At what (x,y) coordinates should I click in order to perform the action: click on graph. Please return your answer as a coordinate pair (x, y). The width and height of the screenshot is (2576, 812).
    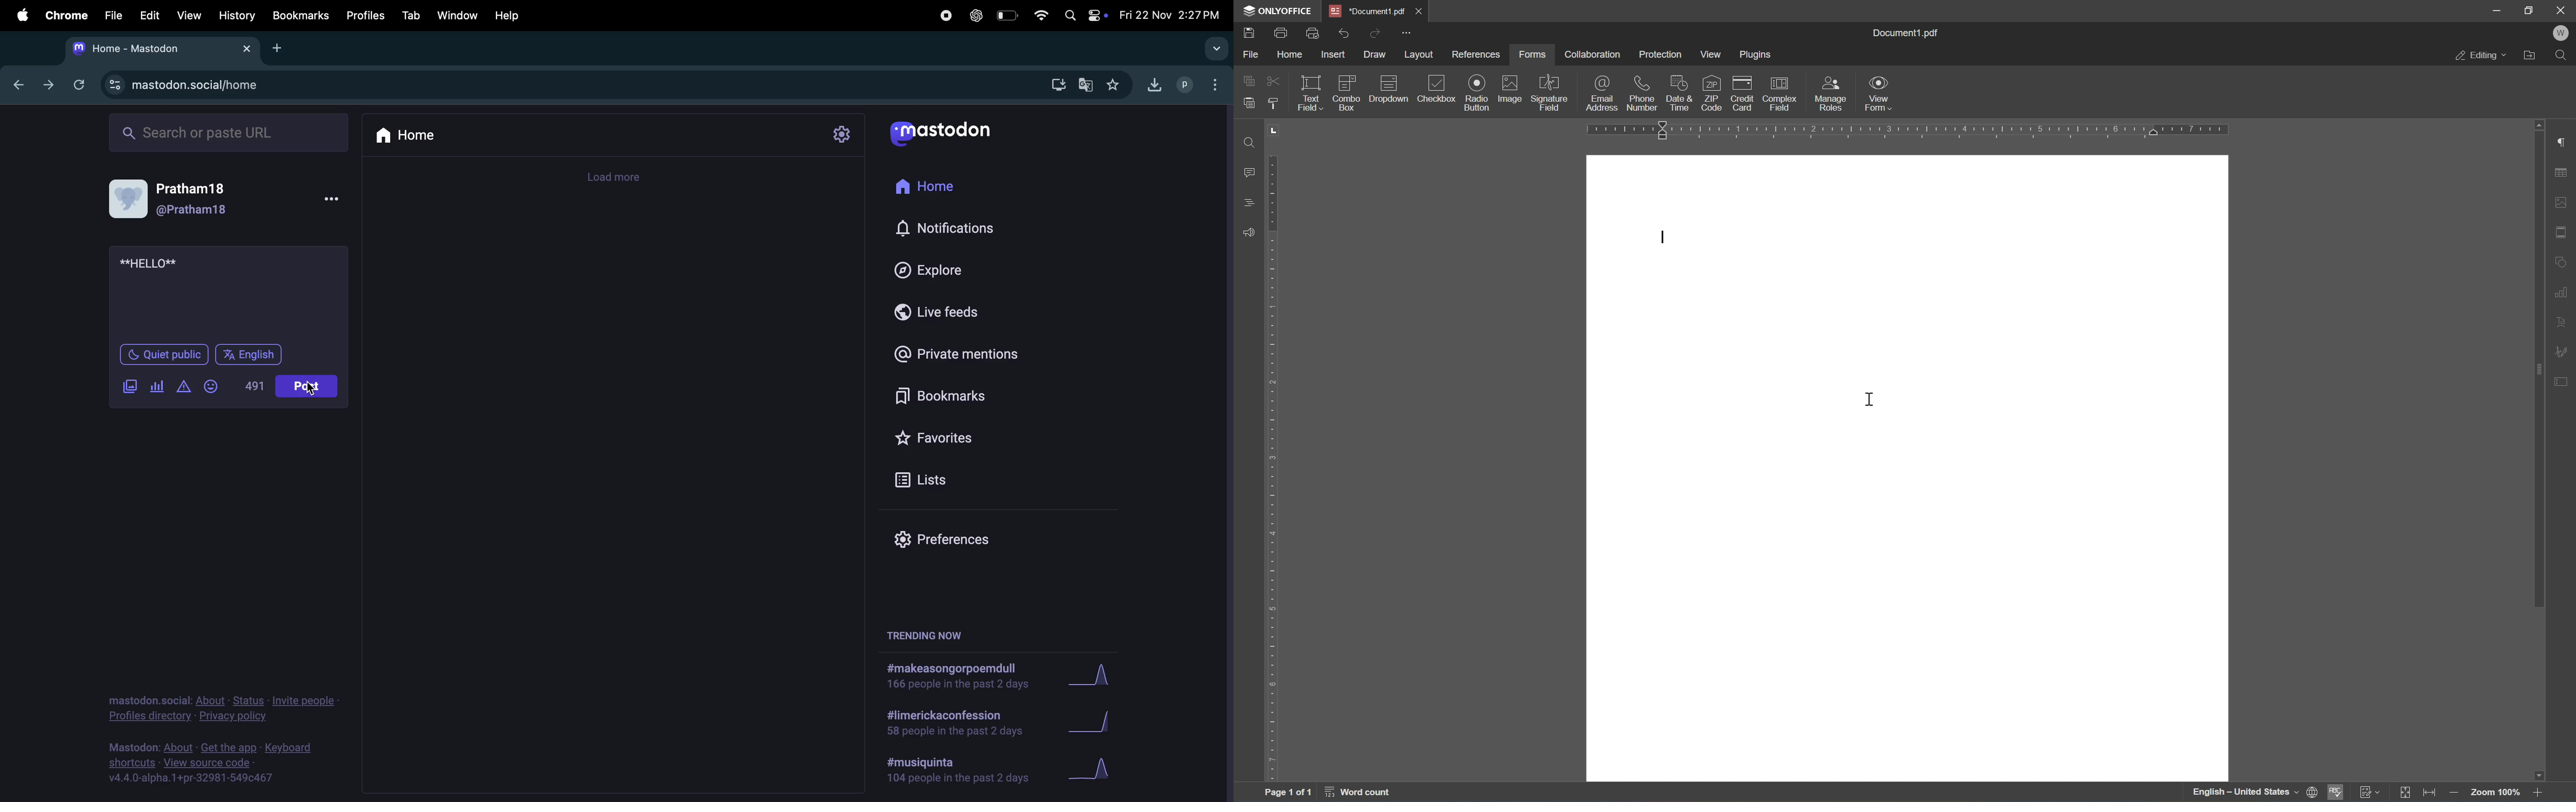
    Looking at the image, I should click on (1102, 719).